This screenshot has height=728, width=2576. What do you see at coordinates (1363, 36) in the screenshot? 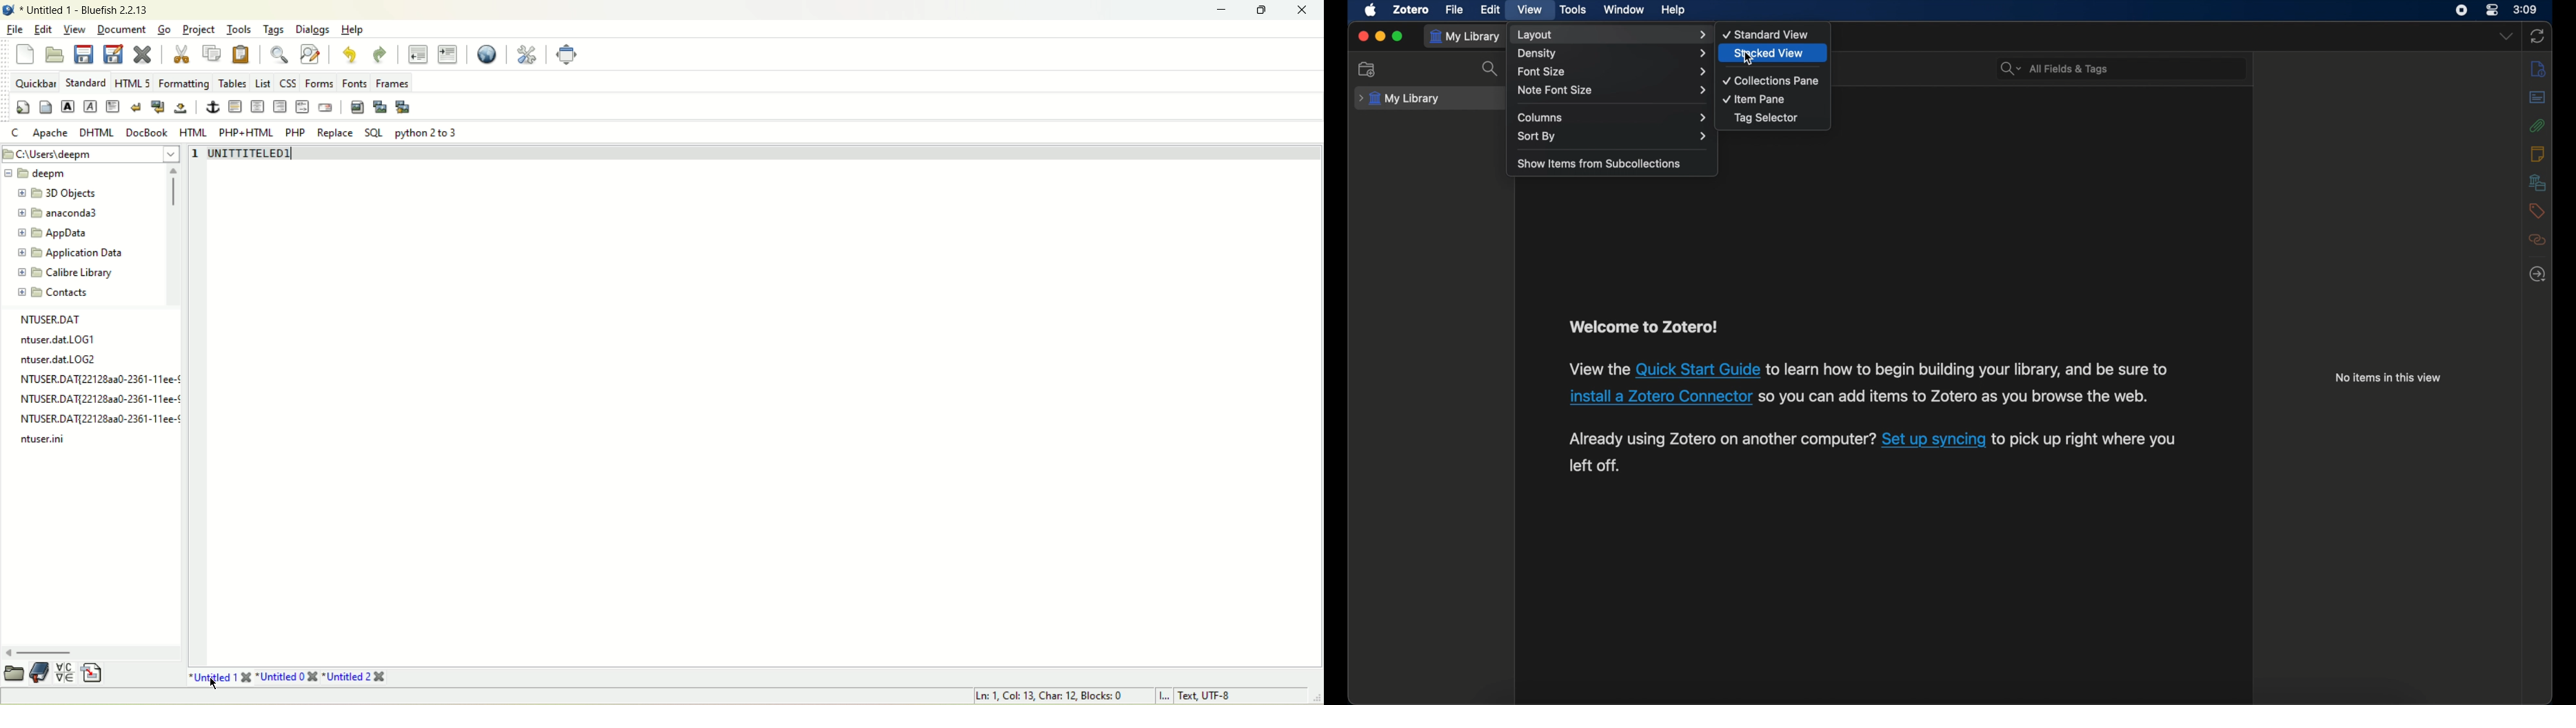
I see `close` at bounding box center [1363, 36].